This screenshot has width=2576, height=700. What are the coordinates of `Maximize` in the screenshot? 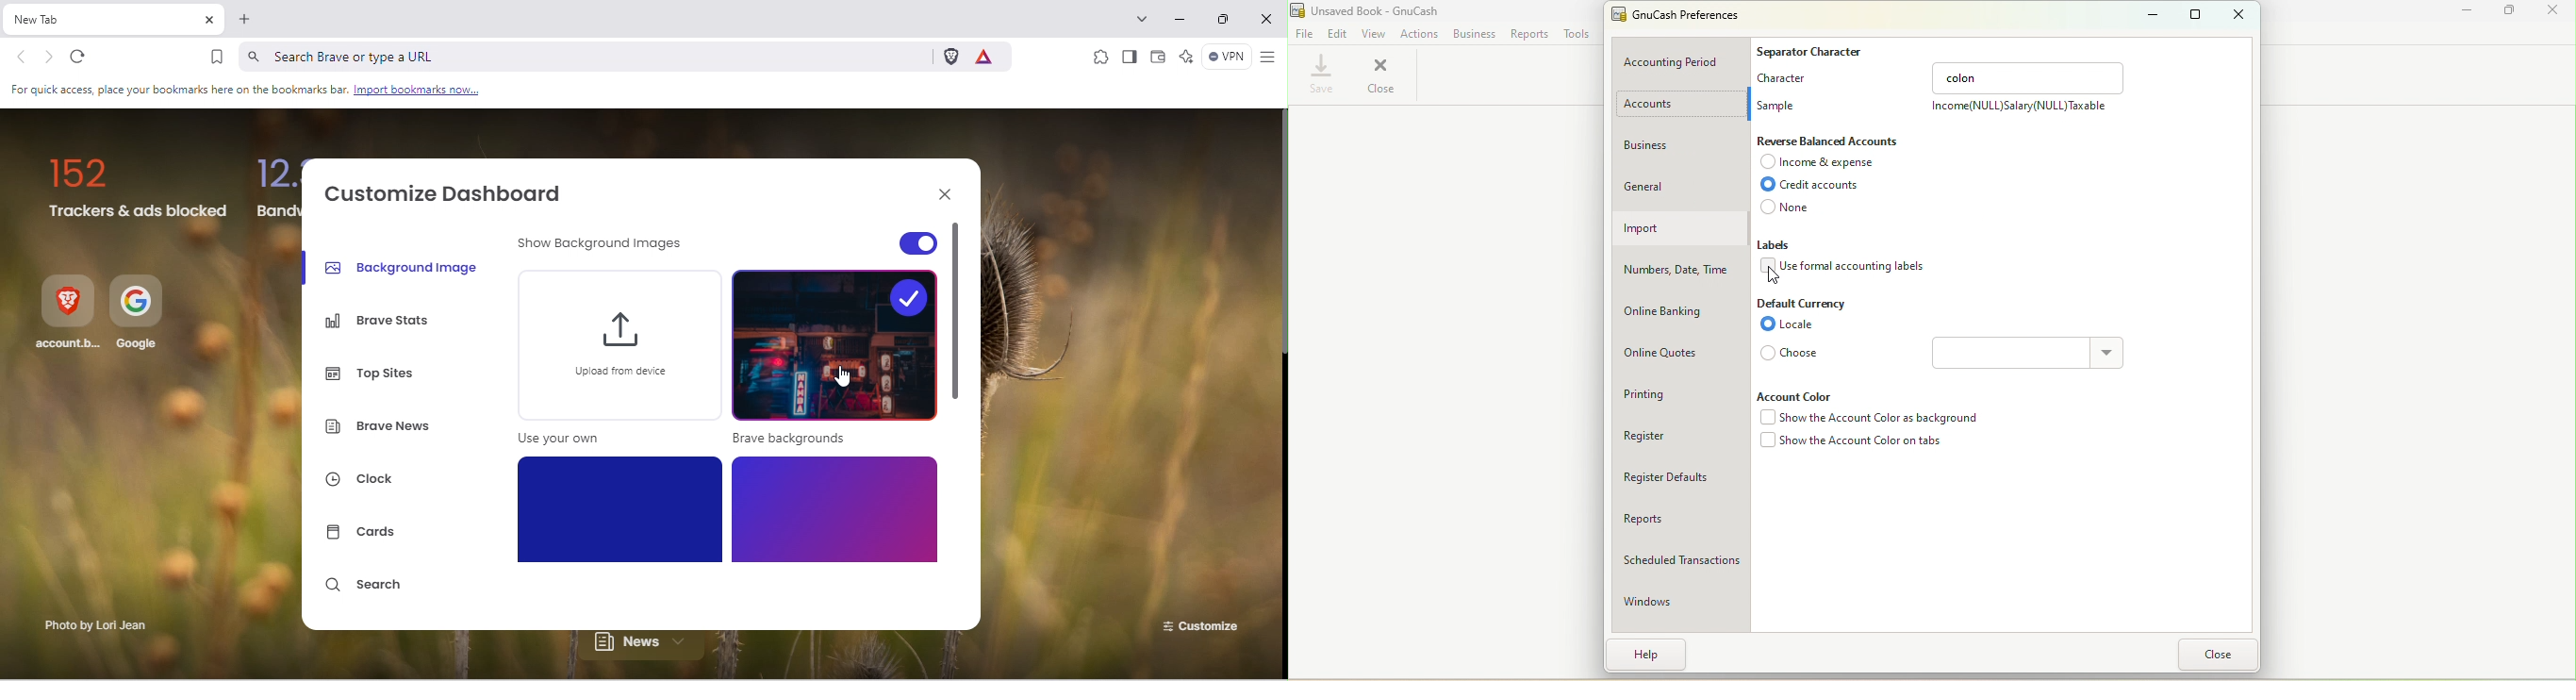 It's located at (2193, 14).